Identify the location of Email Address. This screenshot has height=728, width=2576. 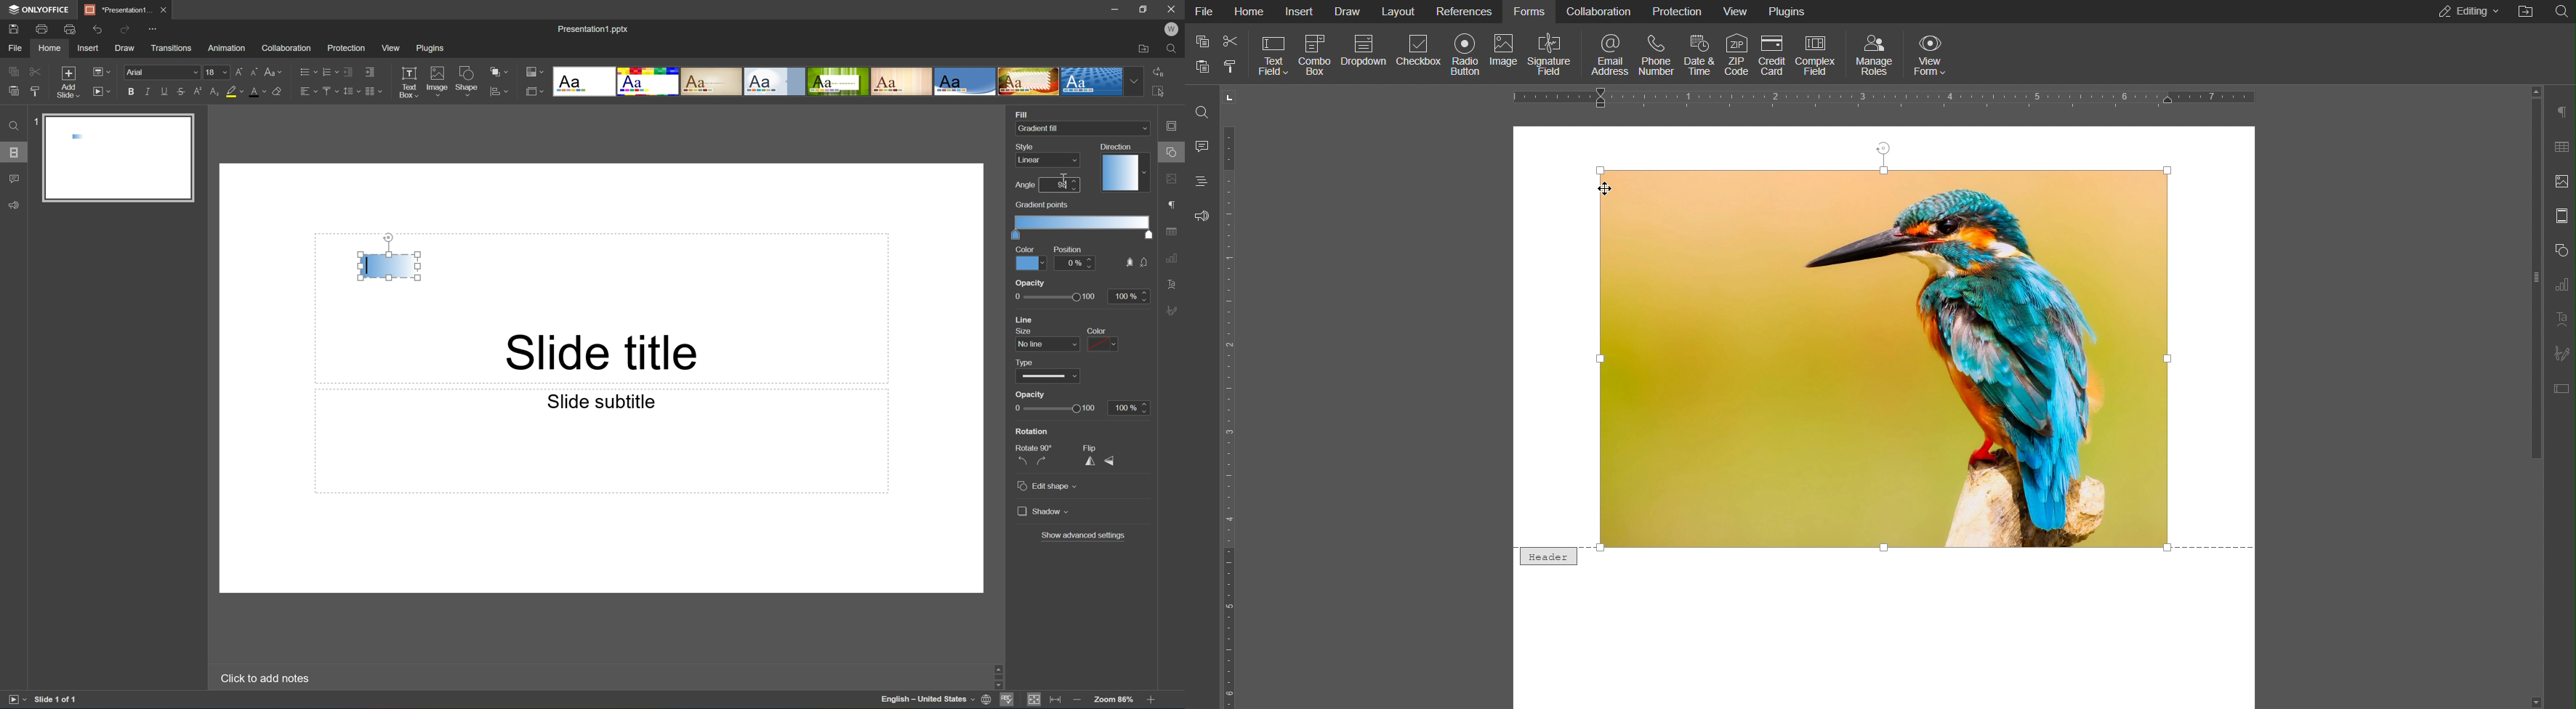
(1606, 53).